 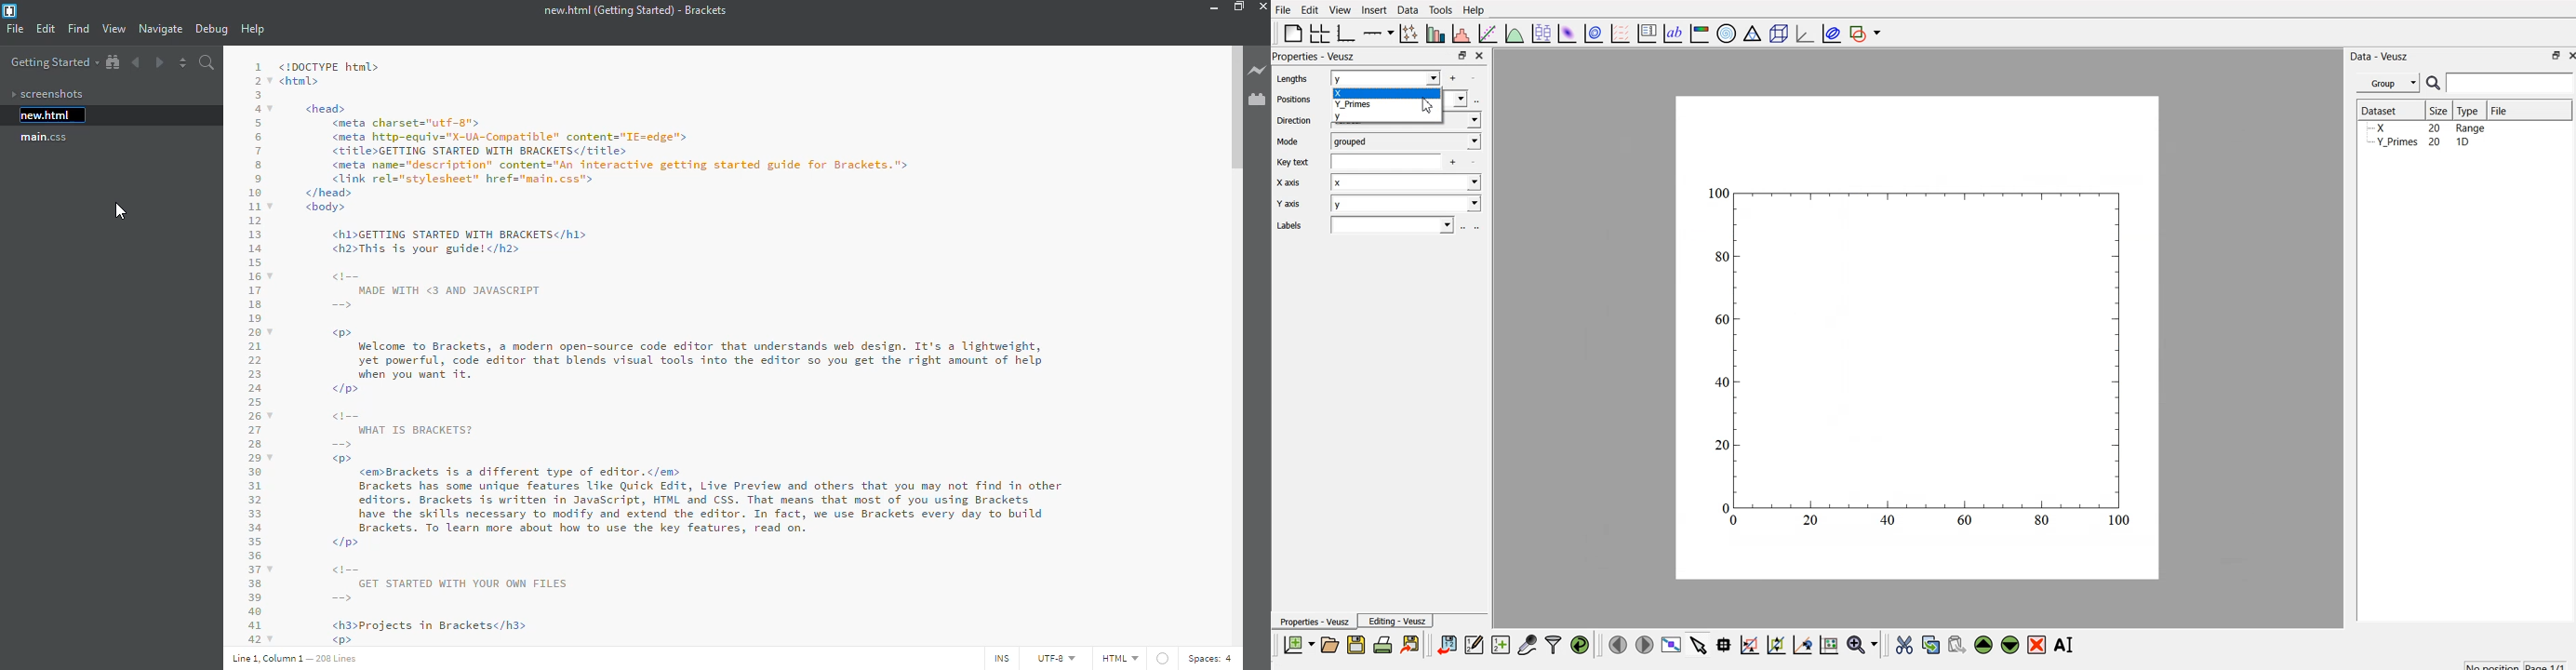 I want to click on view, so click(x=113, y=29).